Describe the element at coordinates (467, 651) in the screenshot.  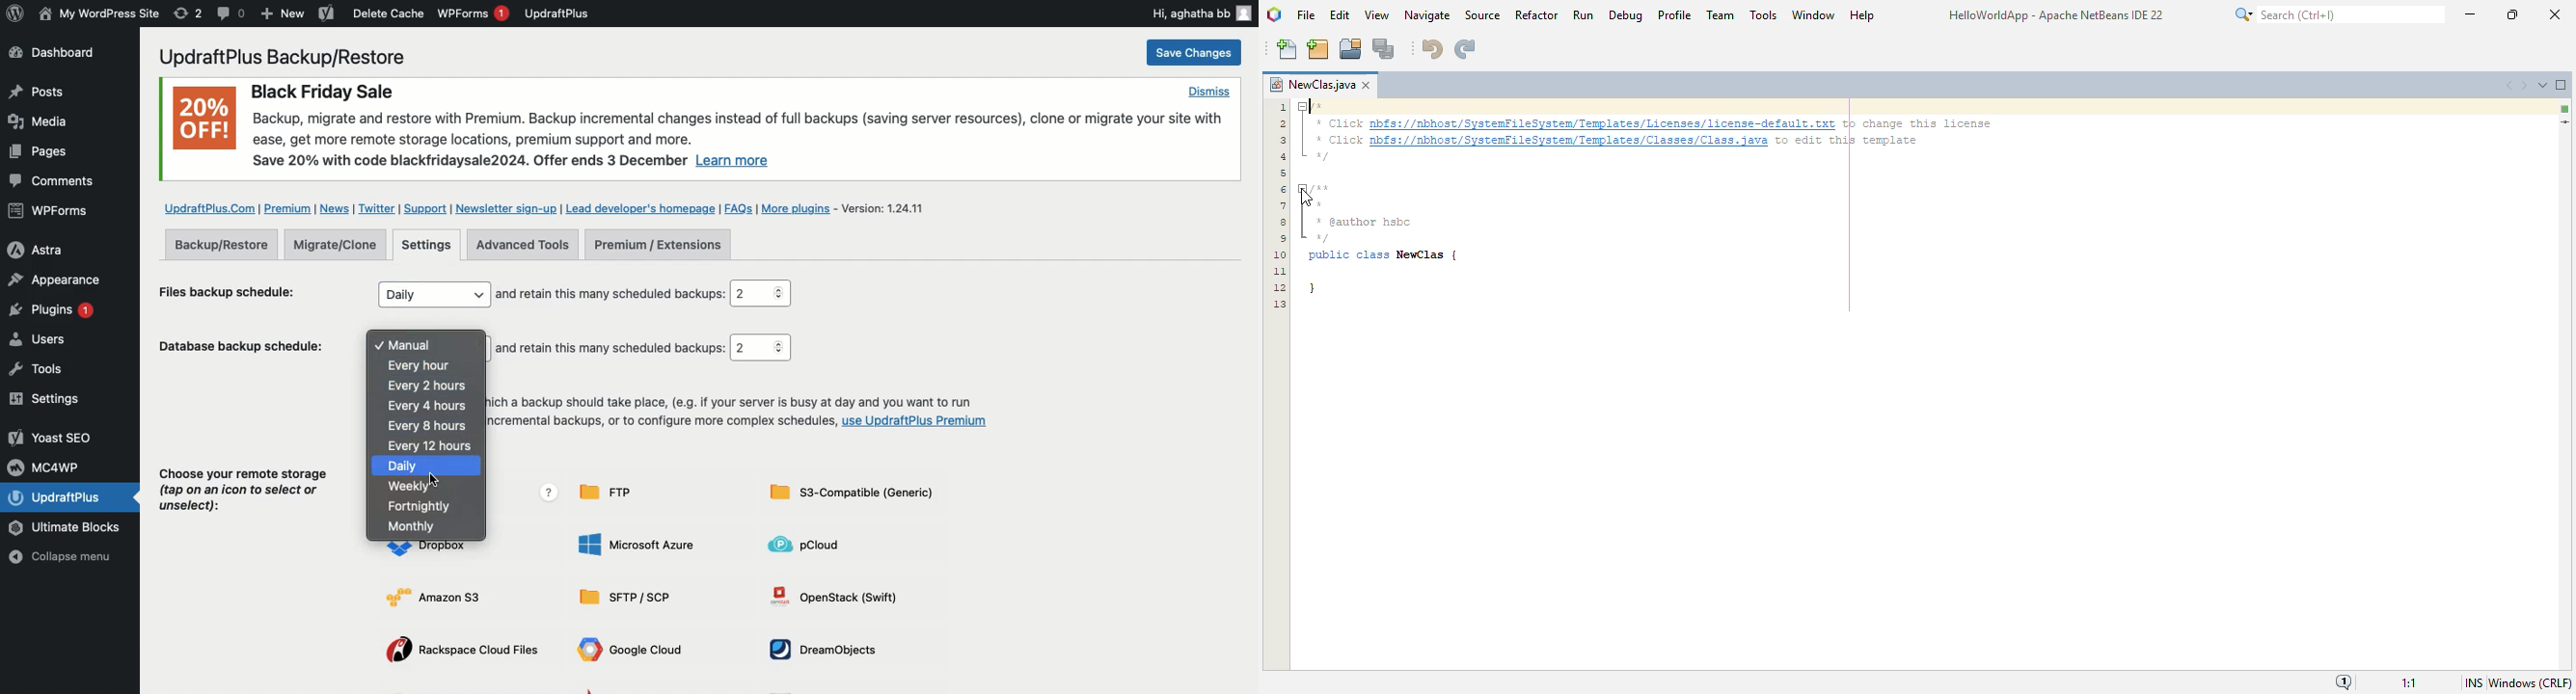
I see `Rackspace cloud files` at that location.